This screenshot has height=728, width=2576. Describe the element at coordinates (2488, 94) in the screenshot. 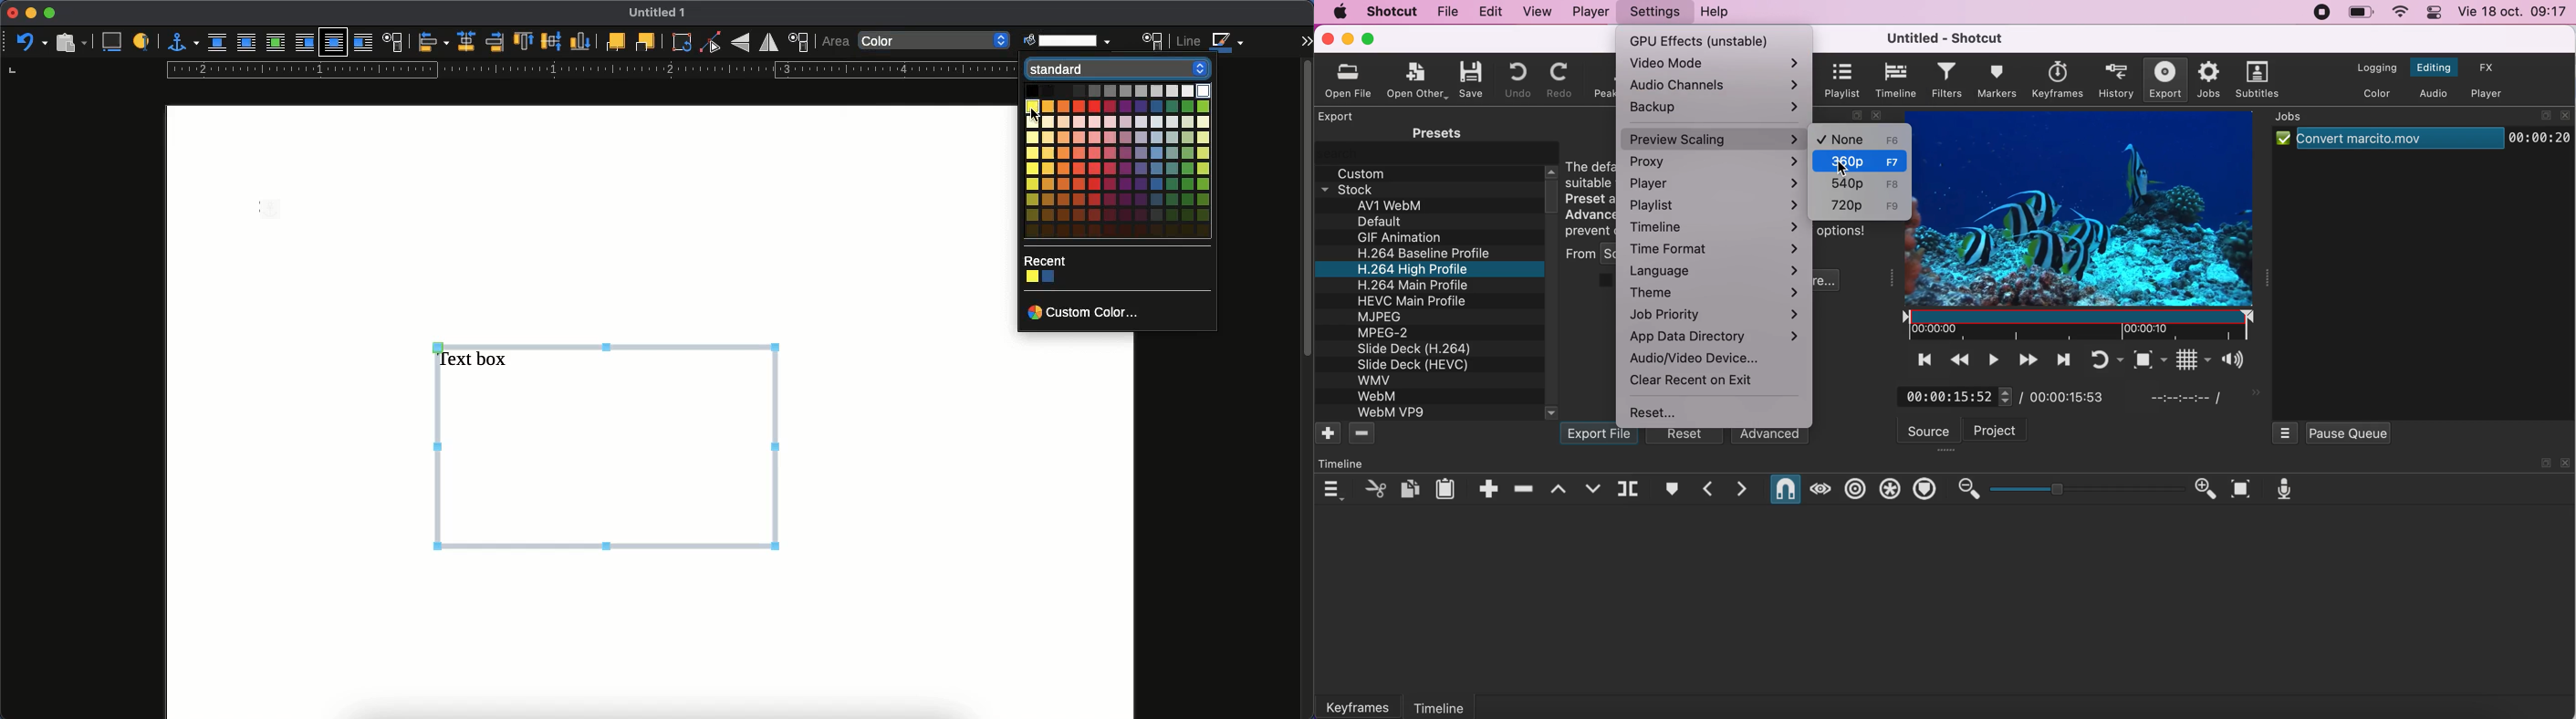

I see `switch to the player only layout` at that location.